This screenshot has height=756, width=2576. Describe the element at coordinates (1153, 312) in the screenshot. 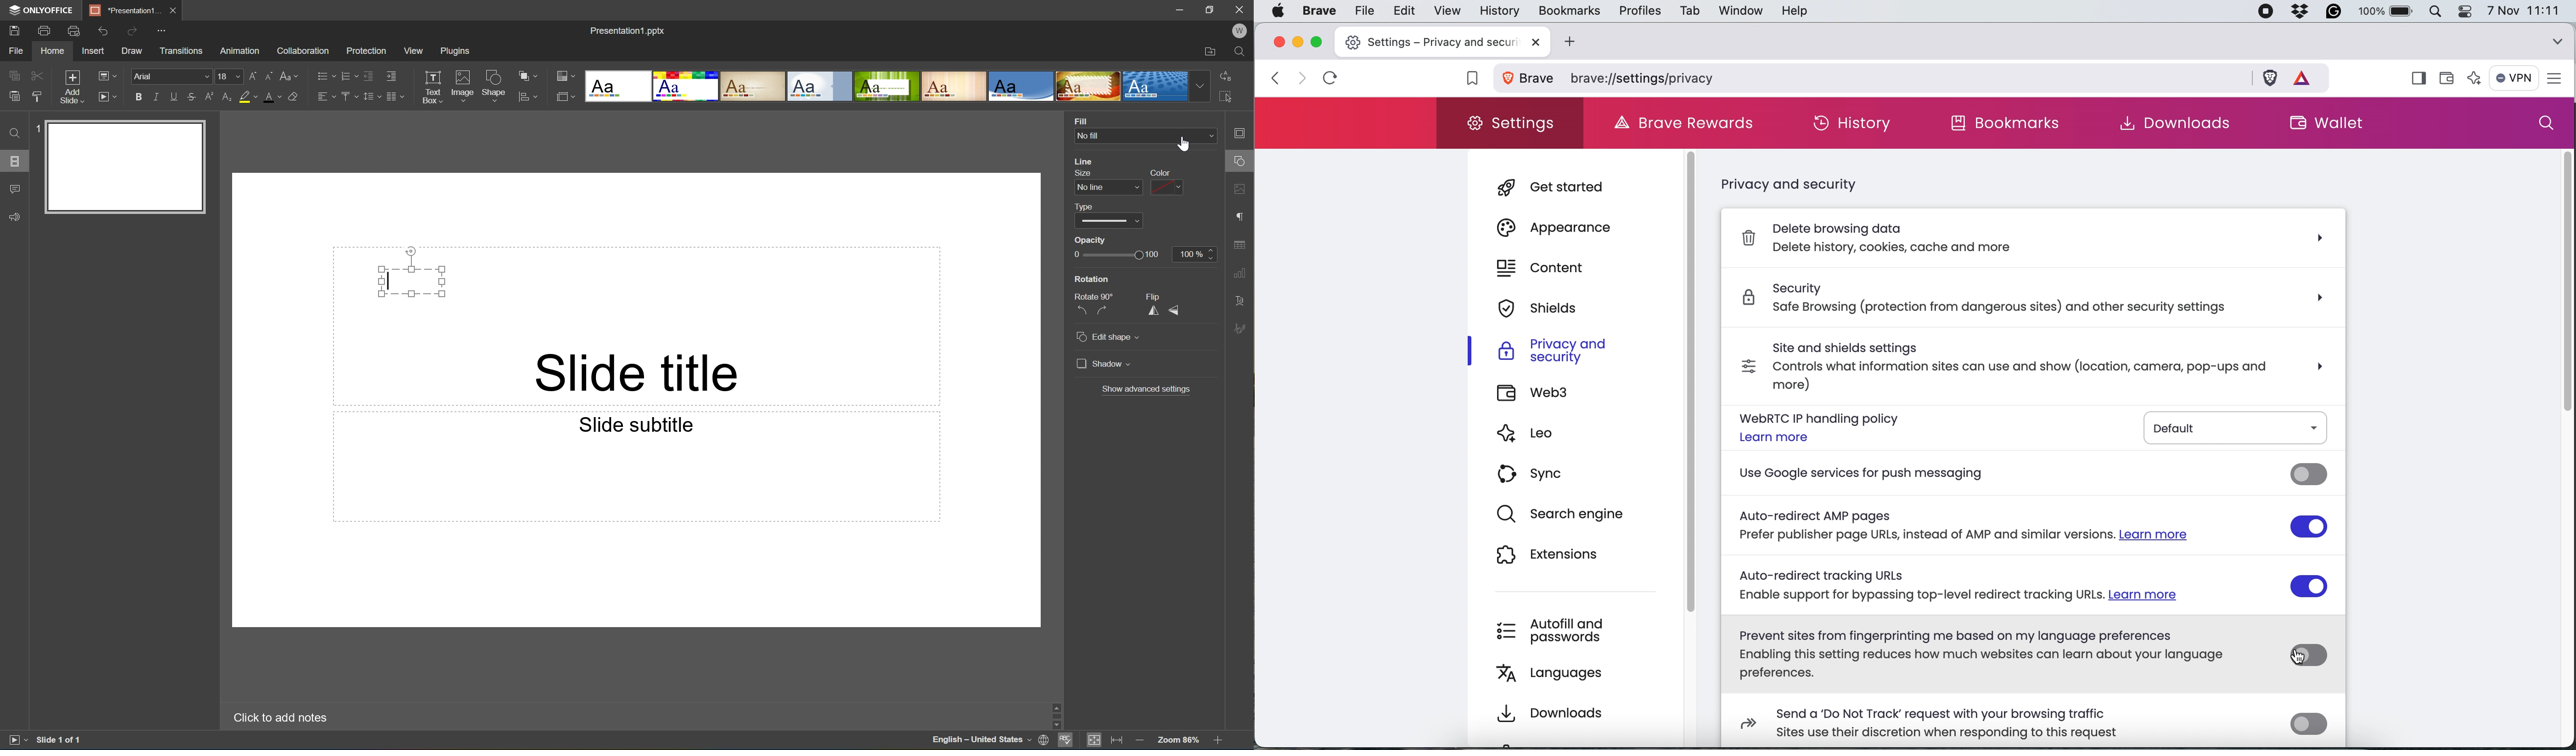

I see `Flip horizontally` at that location.